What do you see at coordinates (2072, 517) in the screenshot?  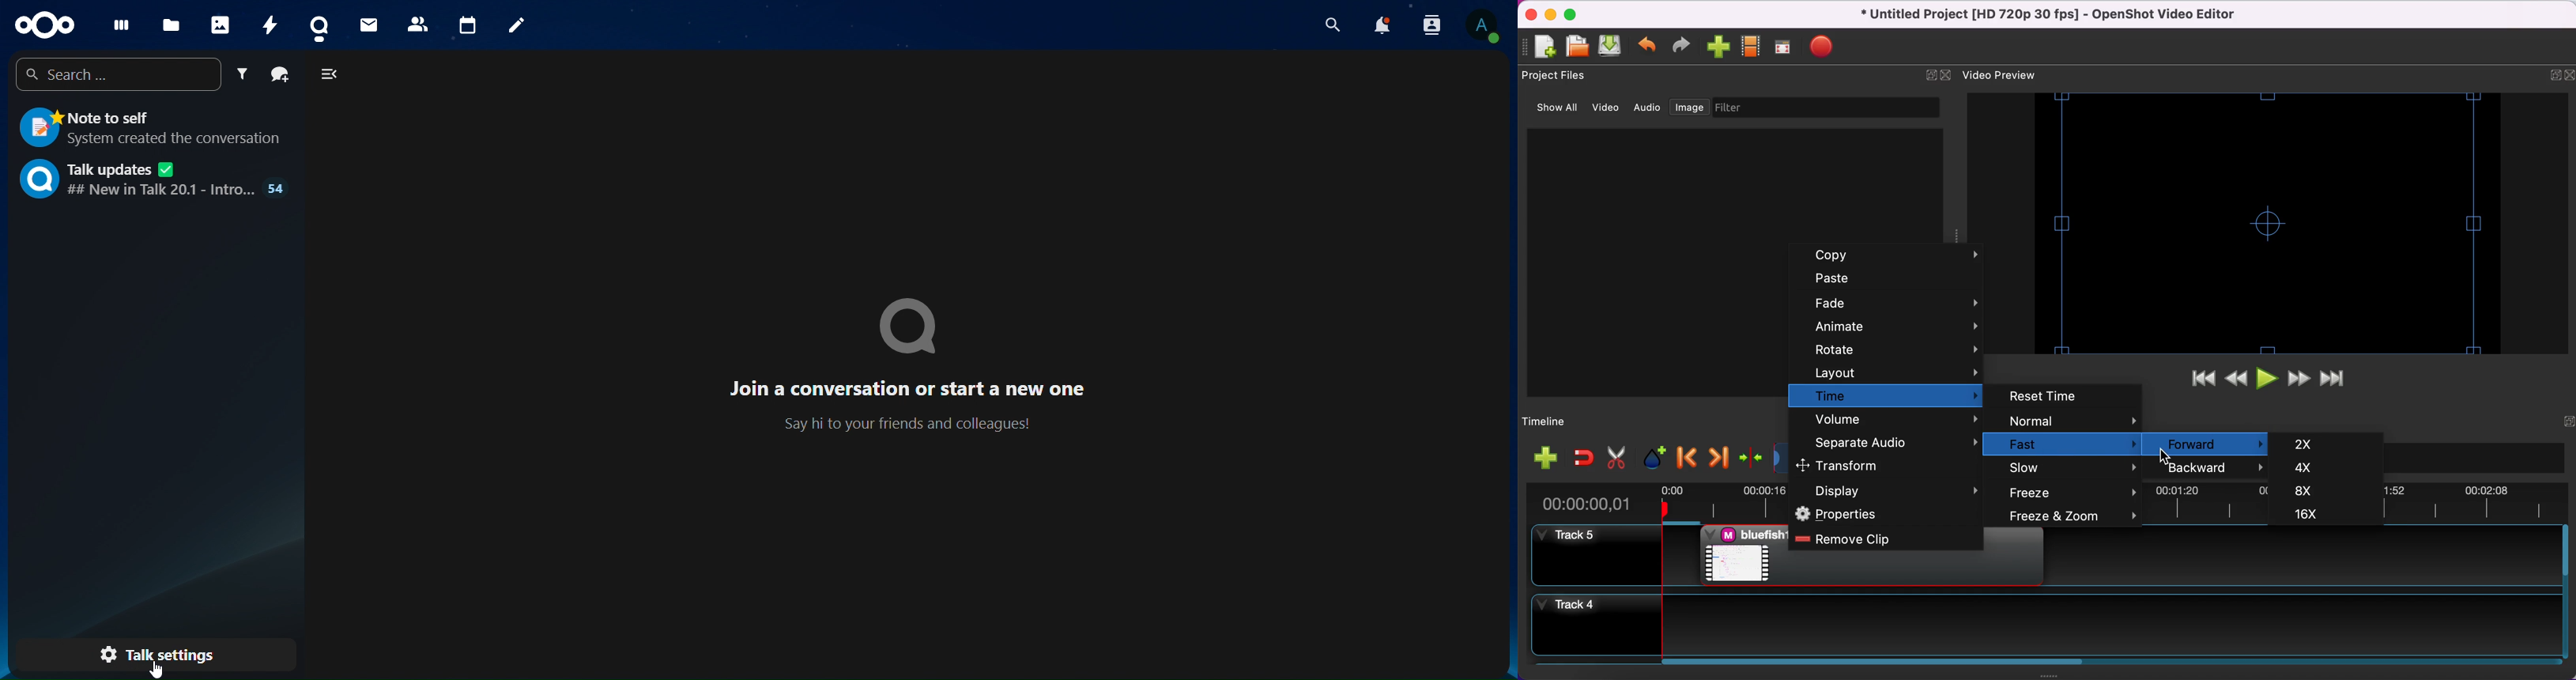 I see `freeze and zoom` at bounding box center [2072, 517].